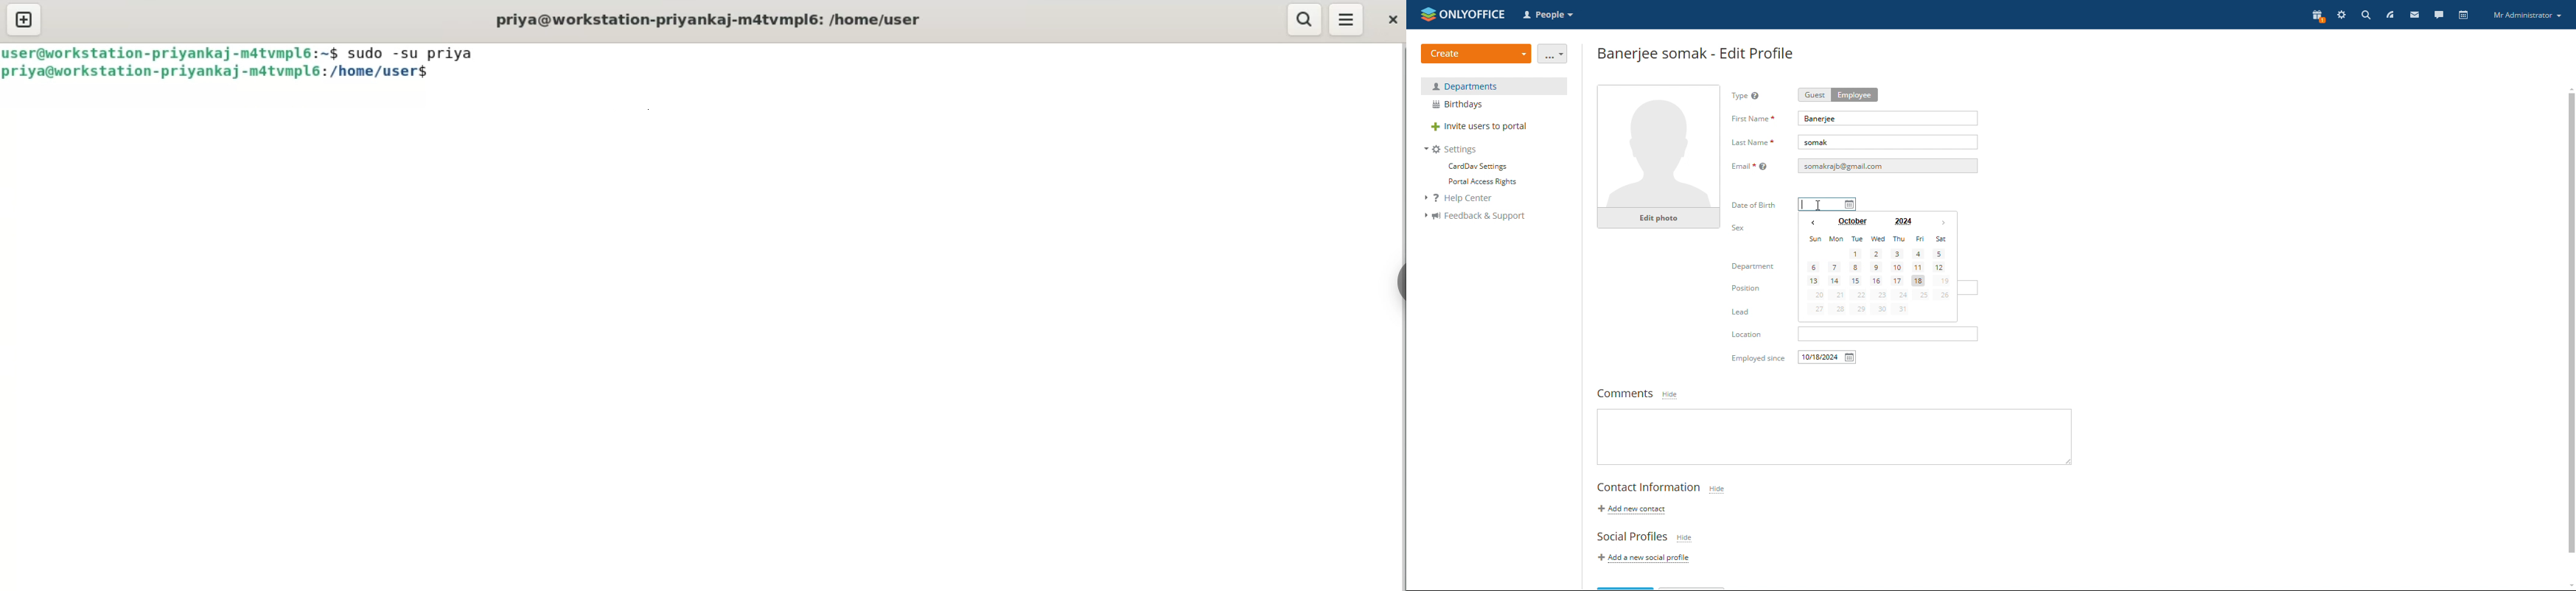  Describe the element at coordinates (1814, 222) in the screenshot. I see `previous month` at that location.